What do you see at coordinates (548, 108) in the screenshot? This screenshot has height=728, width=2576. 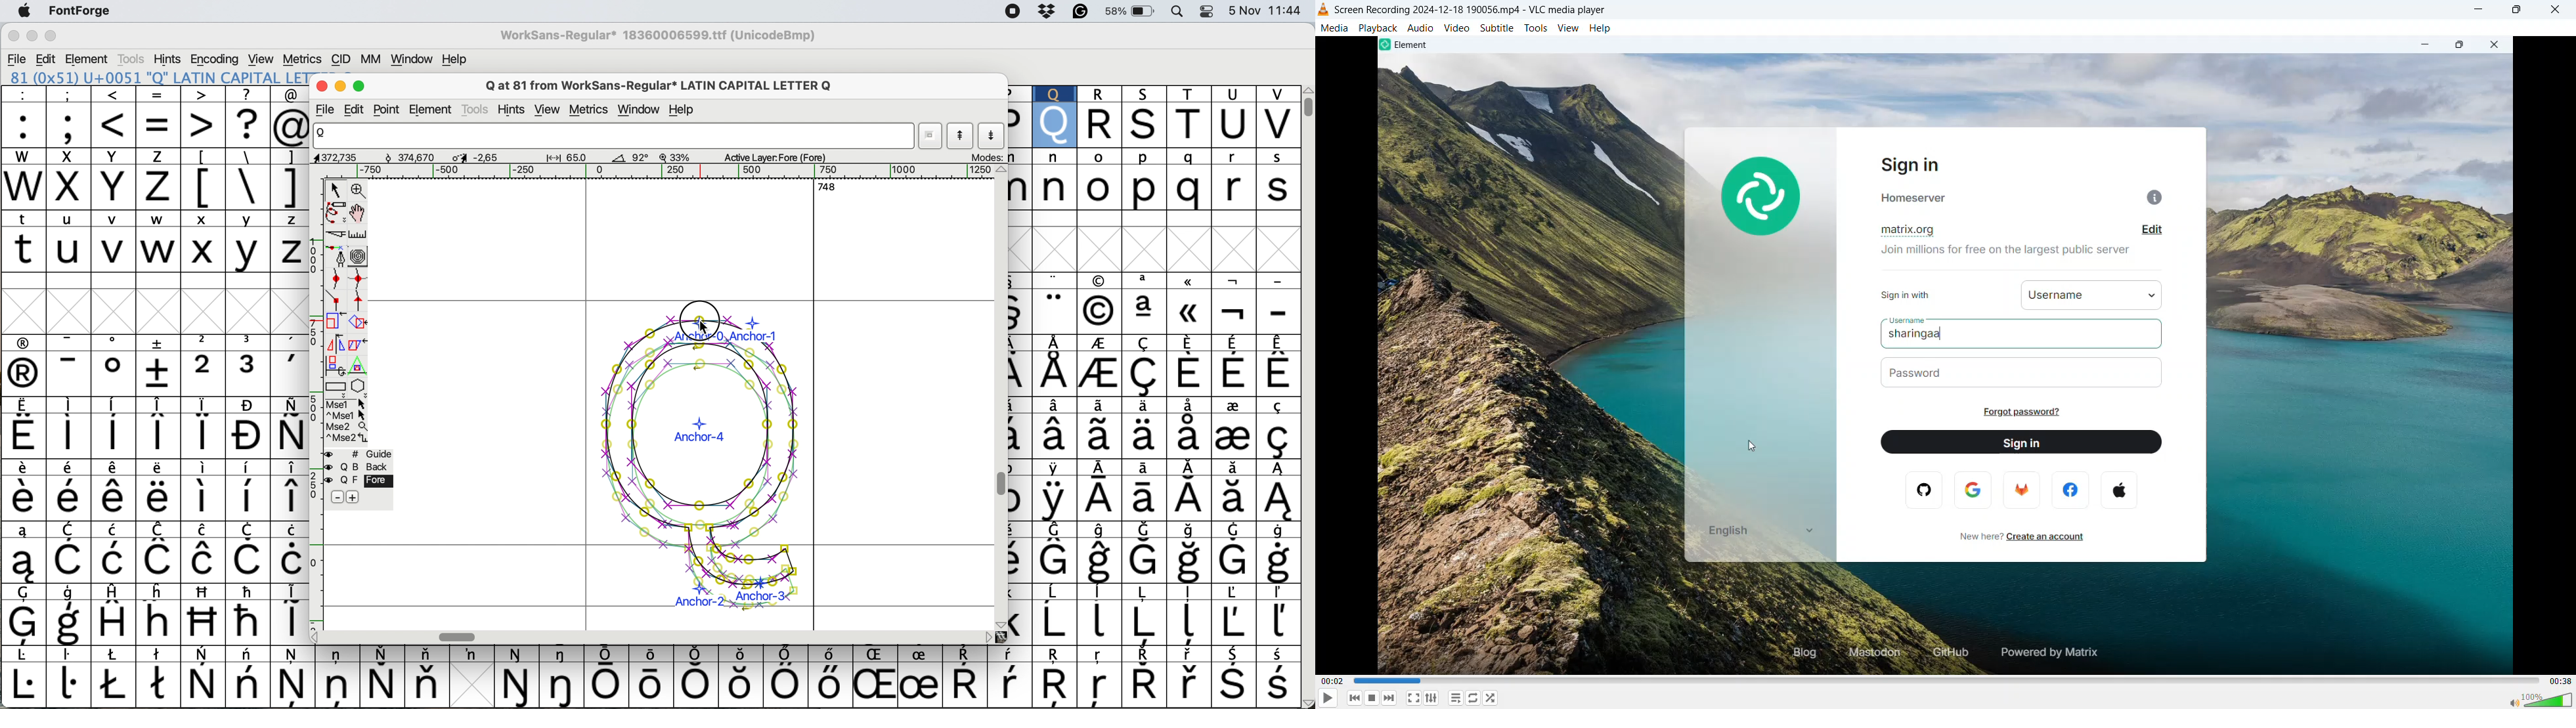 I see `view` at bounding box center [548, 108].